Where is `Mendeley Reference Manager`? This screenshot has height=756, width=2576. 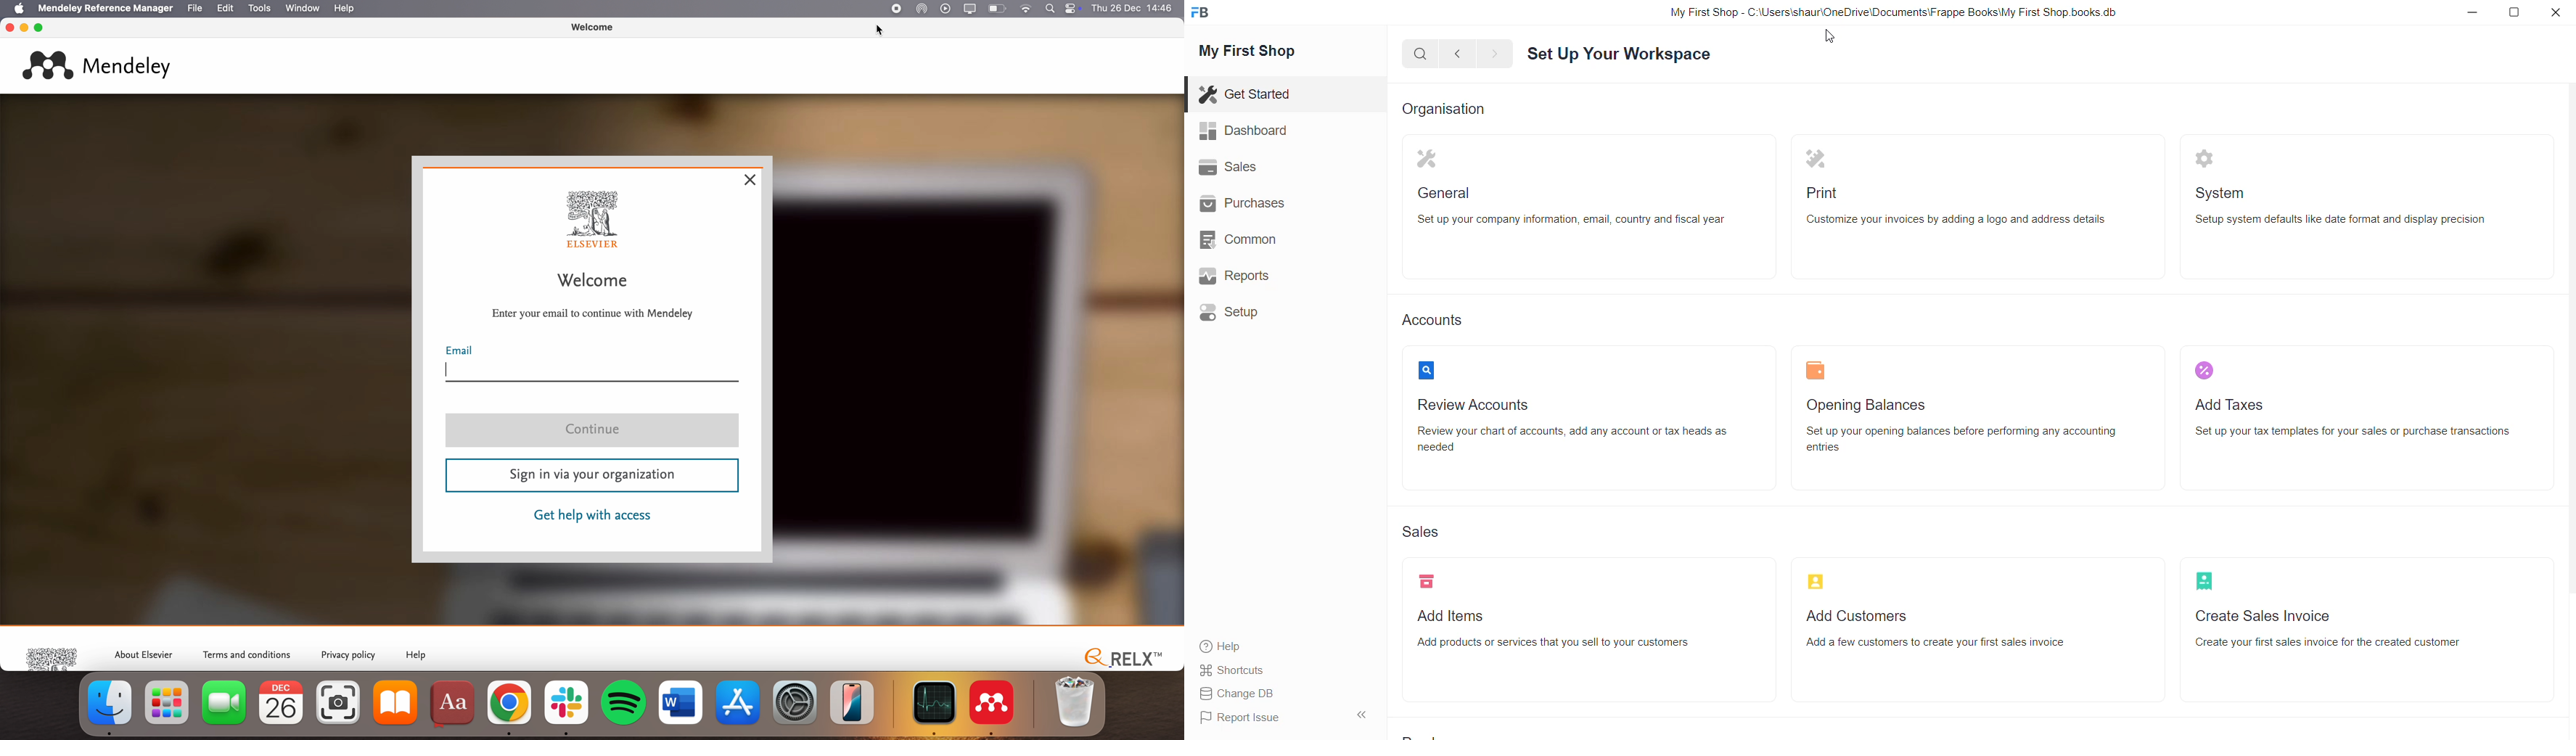
Mendeley Reference Manager is located at coordinates (105, 8).